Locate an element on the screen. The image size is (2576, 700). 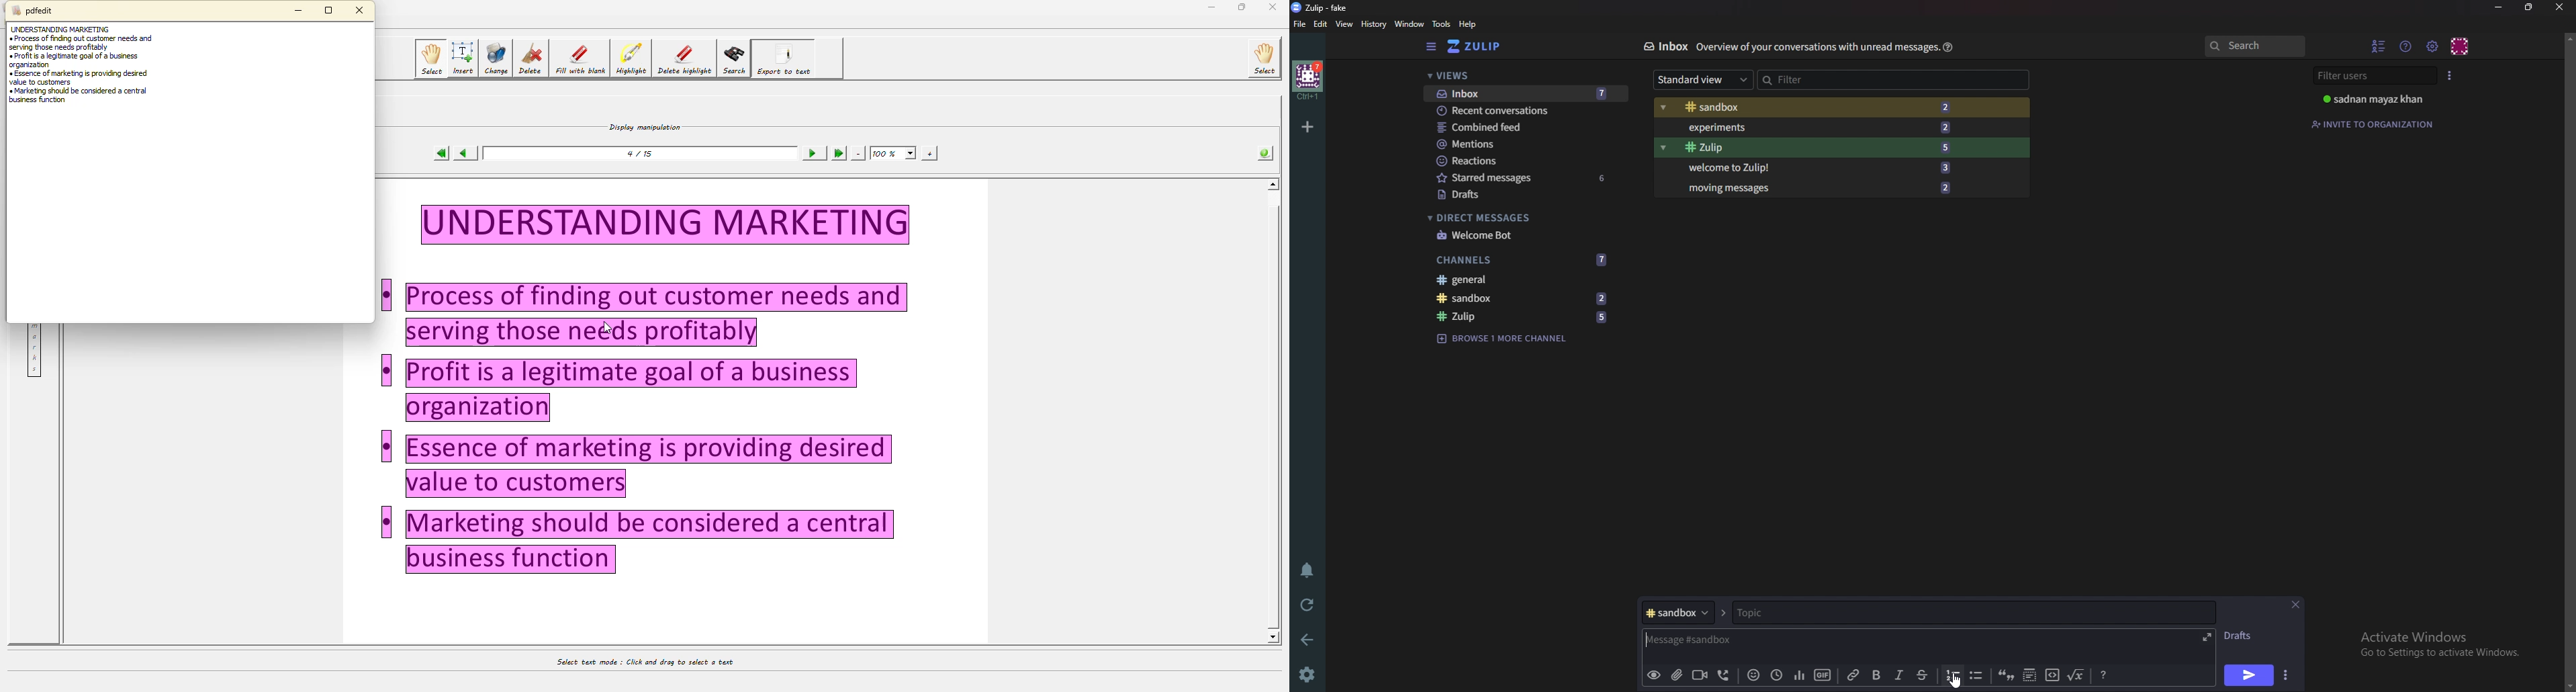
Direct messages is located at coordinates (1517, 218).